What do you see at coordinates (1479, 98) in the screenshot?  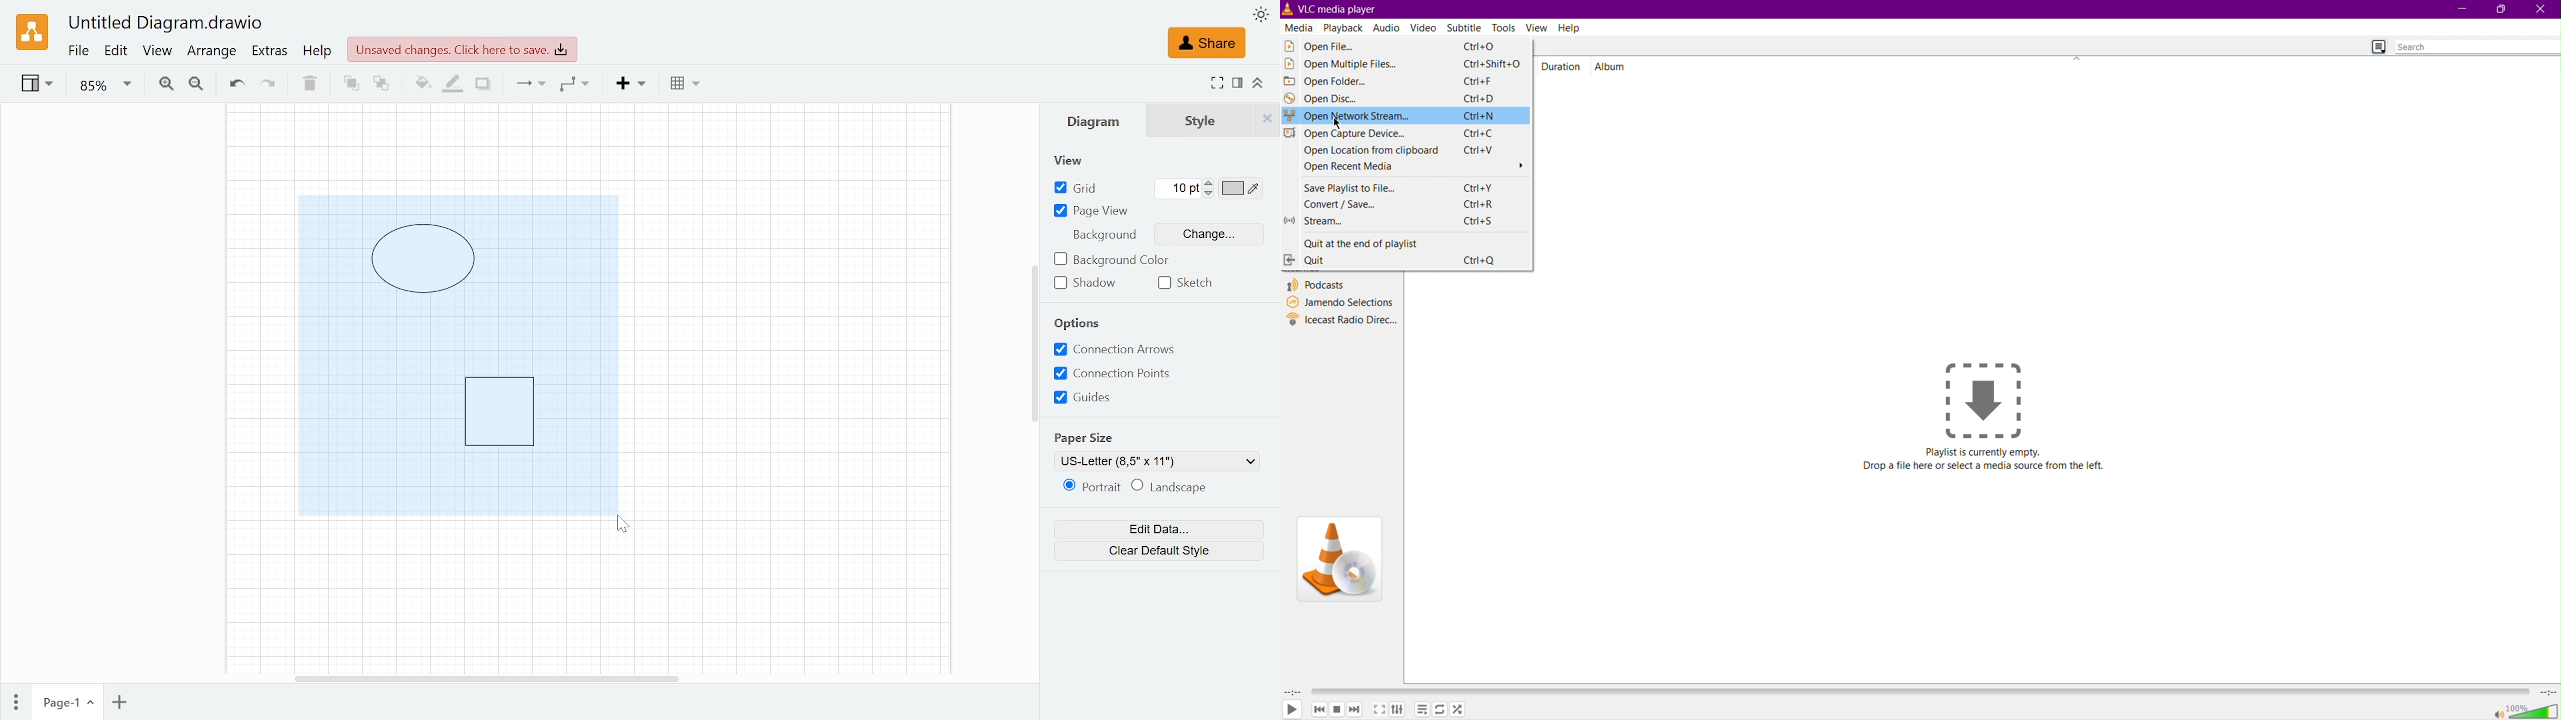 I see `Ctrl+D` at bounding box center [1479, 98].